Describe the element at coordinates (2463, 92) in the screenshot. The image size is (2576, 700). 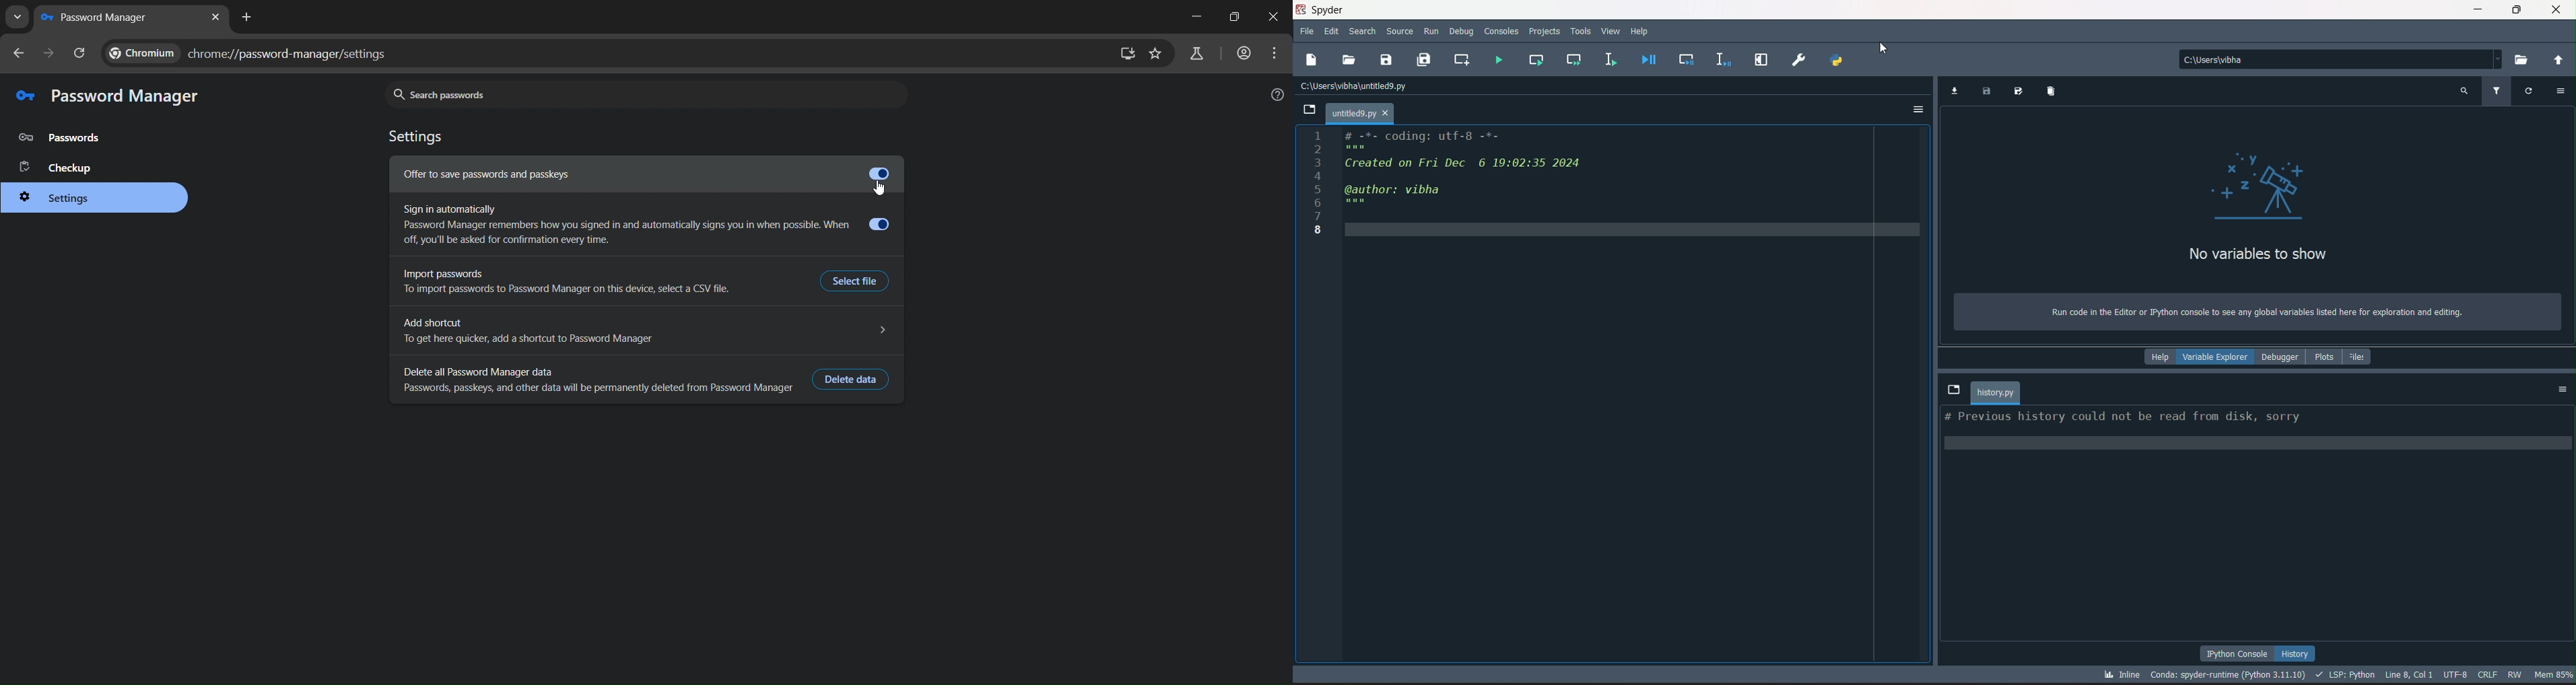
I see `search variable` at that location.